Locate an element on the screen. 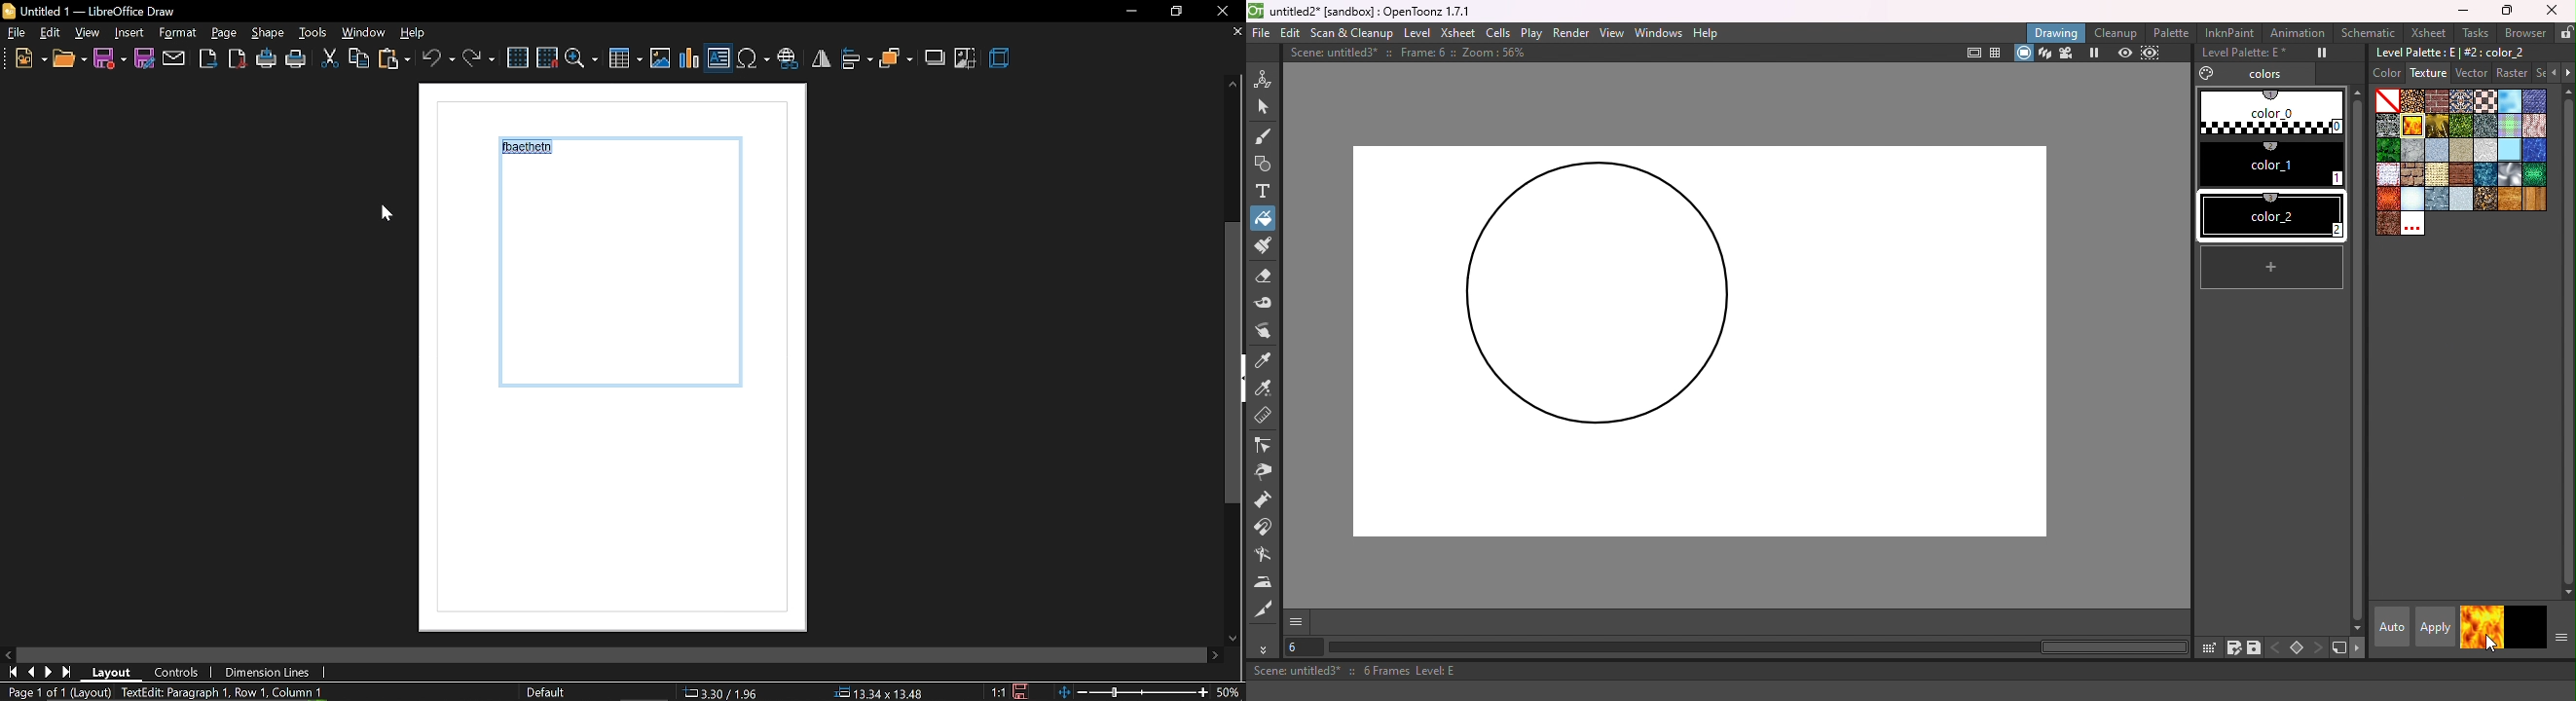 The image size is (2576, 728). Export is located at coordinates (208, 57).